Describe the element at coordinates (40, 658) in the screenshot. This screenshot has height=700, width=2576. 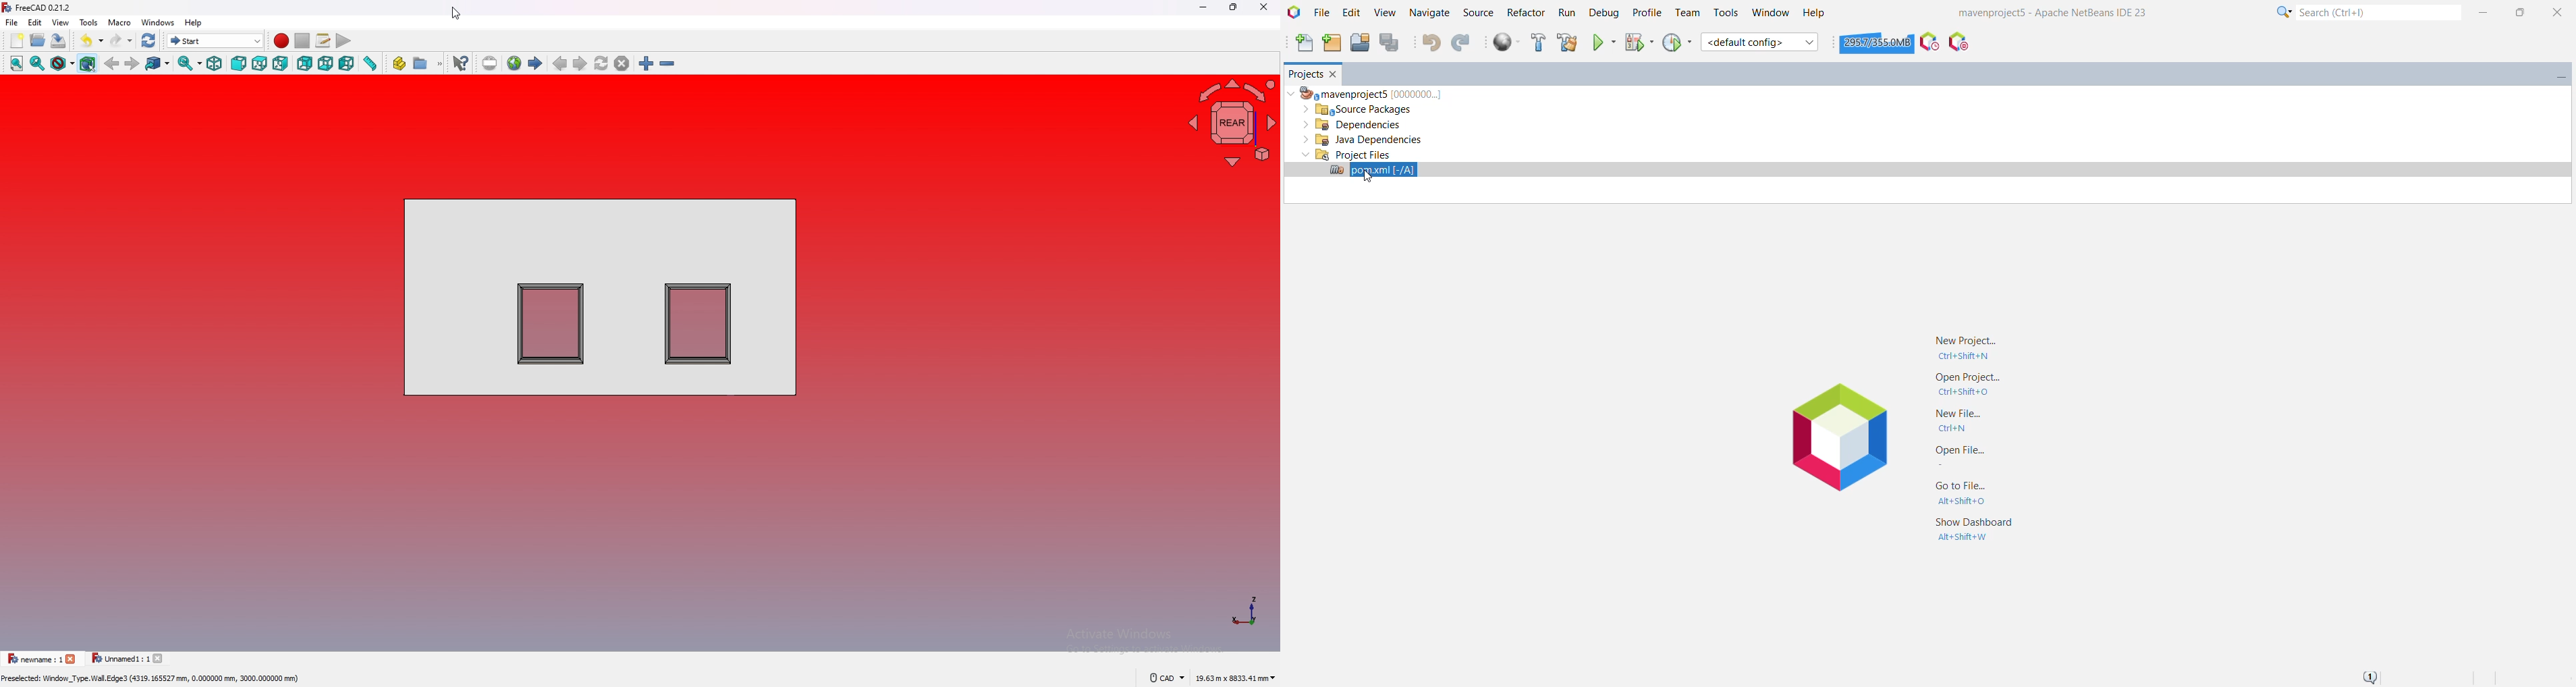
I see `tab 1` at that location.